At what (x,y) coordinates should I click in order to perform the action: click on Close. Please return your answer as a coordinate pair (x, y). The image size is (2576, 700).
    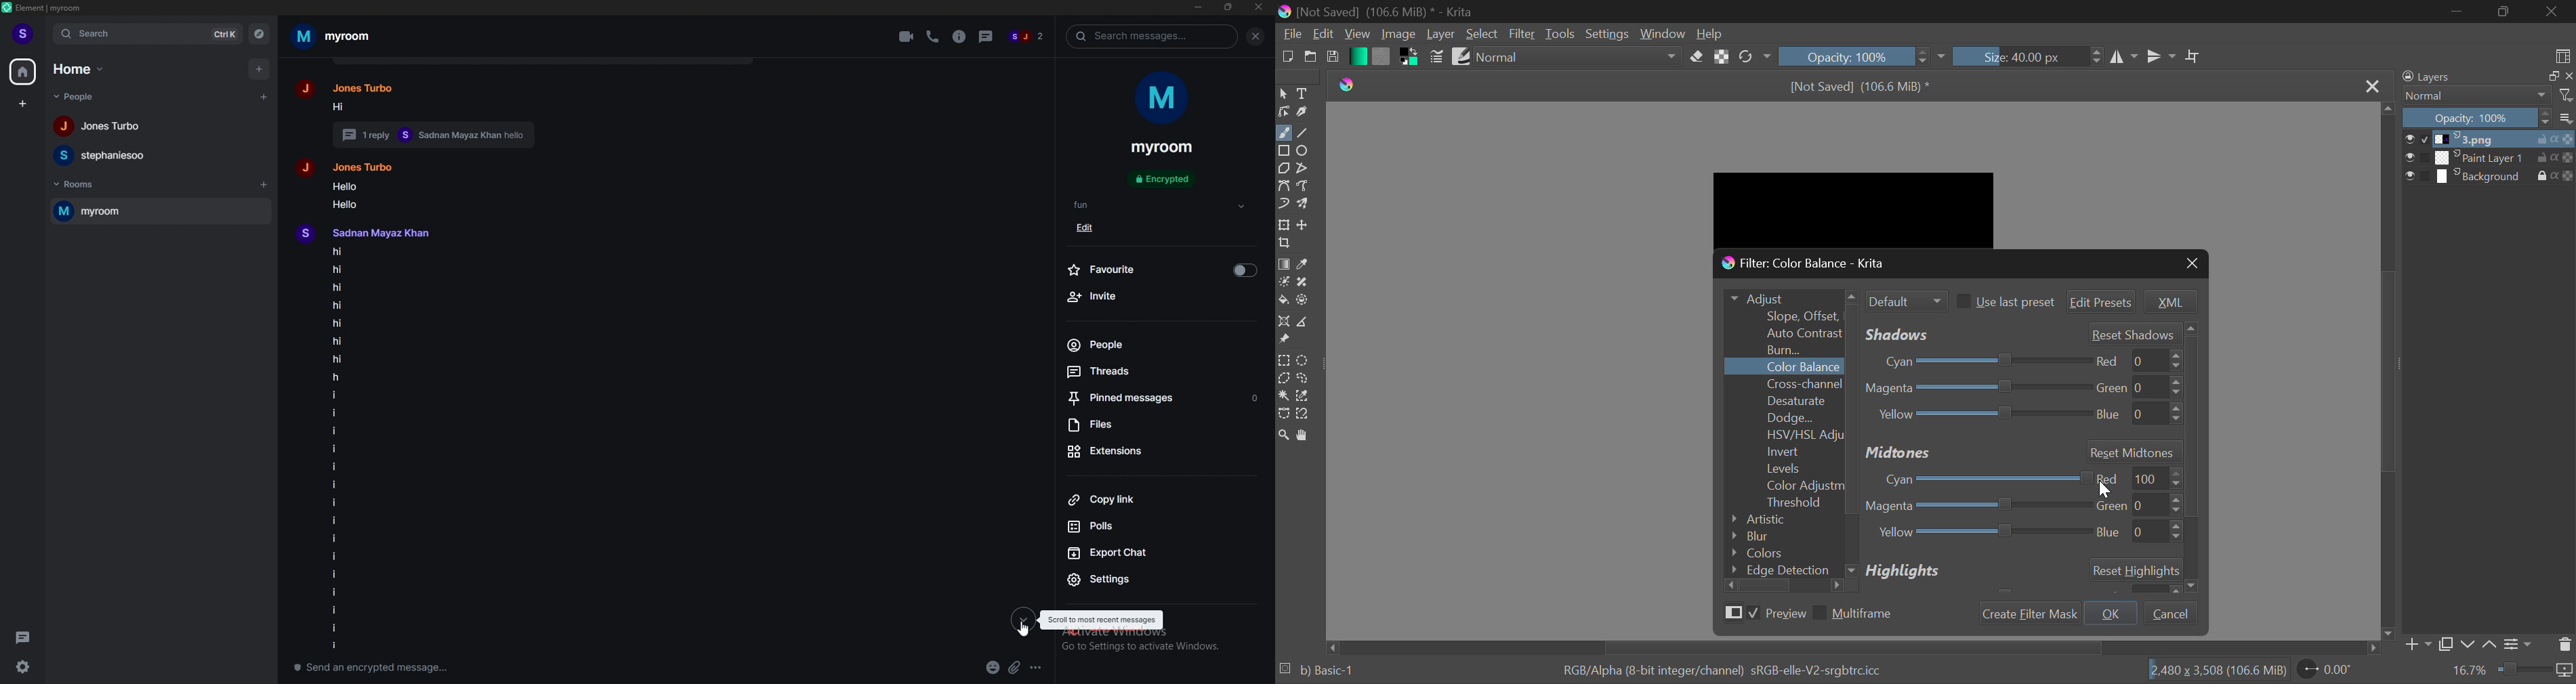
    Looking at the image, I should click on (2373, 84).